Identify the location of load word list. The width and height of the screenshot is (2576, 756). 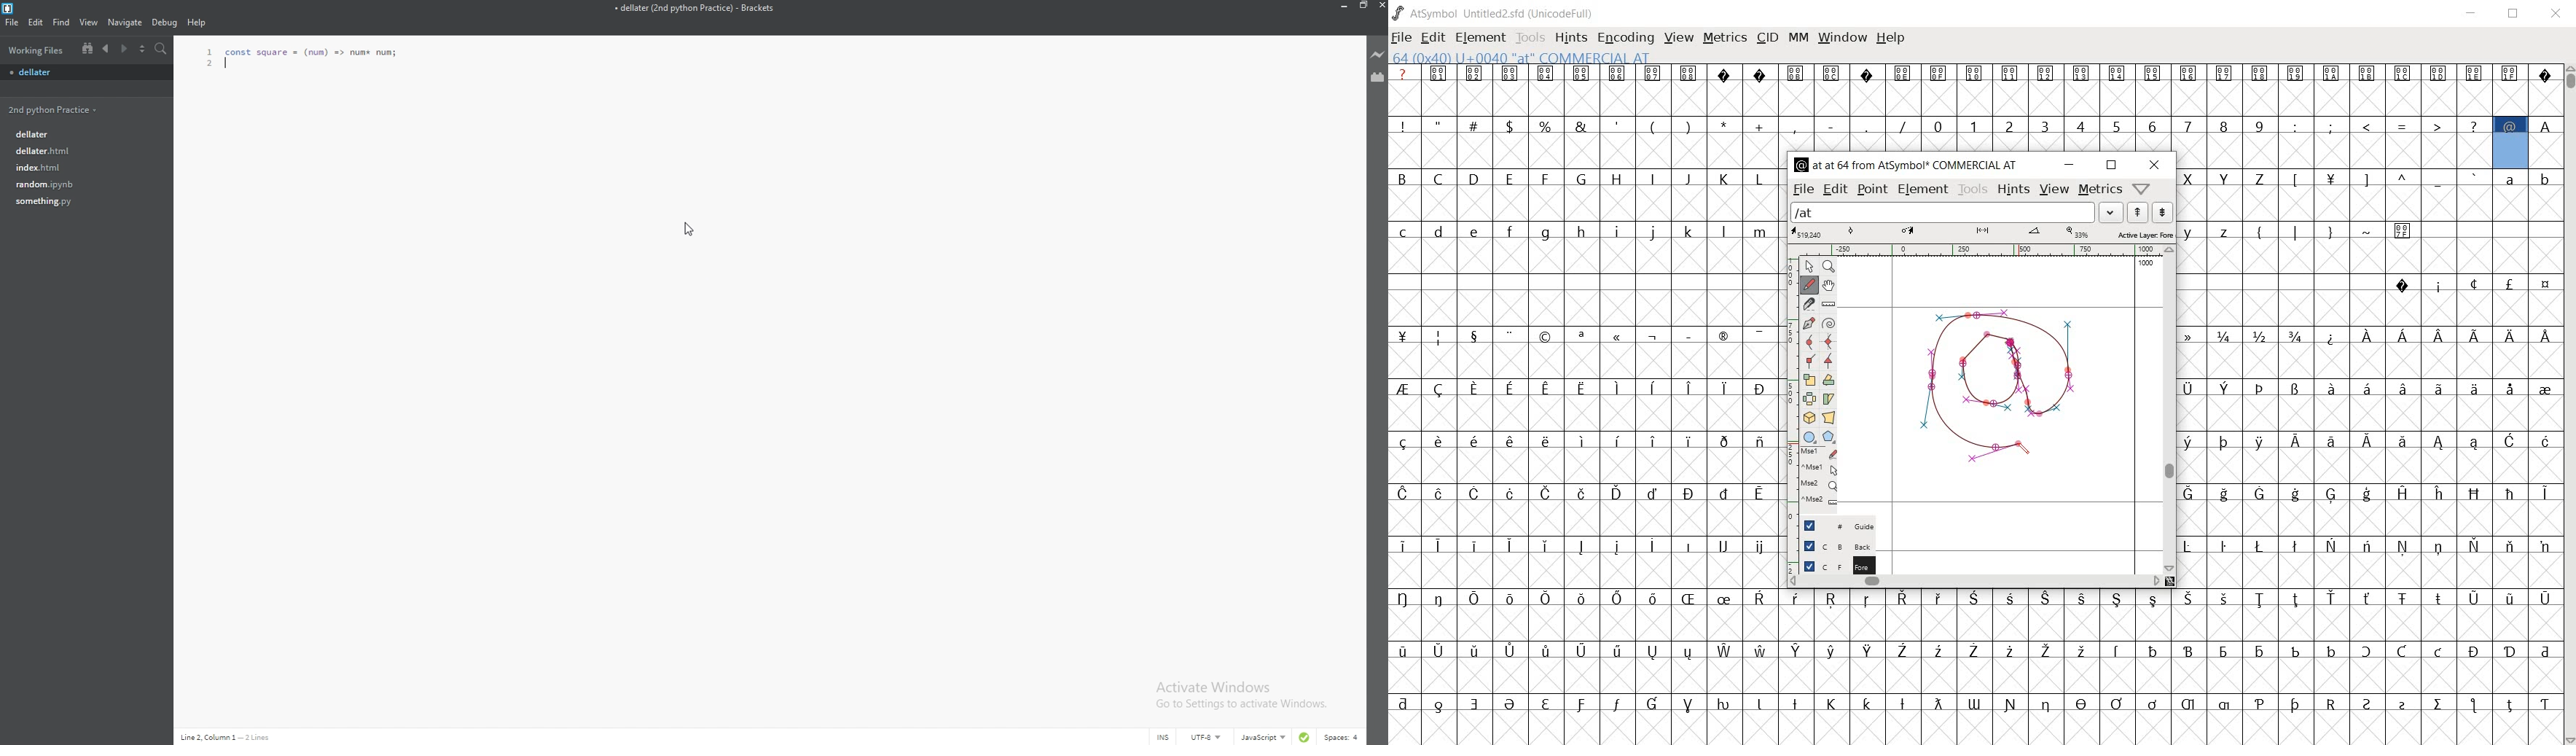
(1943, 212).